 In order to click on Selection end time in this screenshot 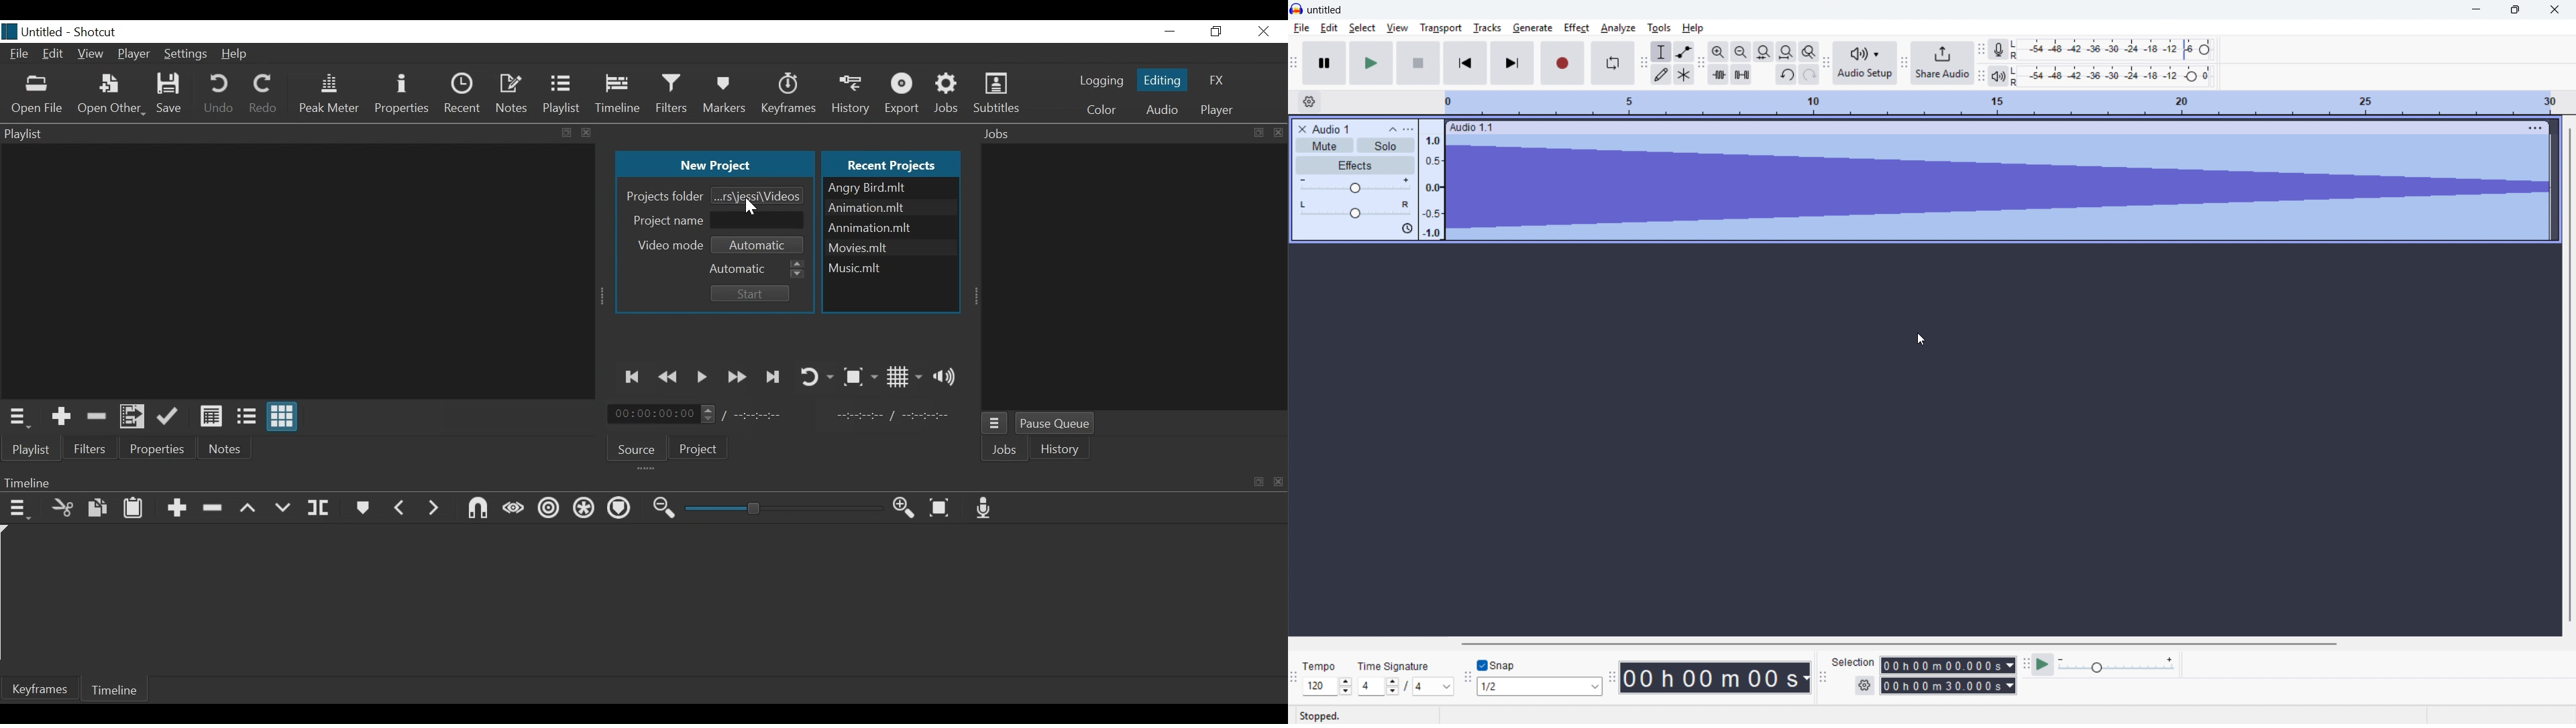, I will do `click(1948, 686)`.